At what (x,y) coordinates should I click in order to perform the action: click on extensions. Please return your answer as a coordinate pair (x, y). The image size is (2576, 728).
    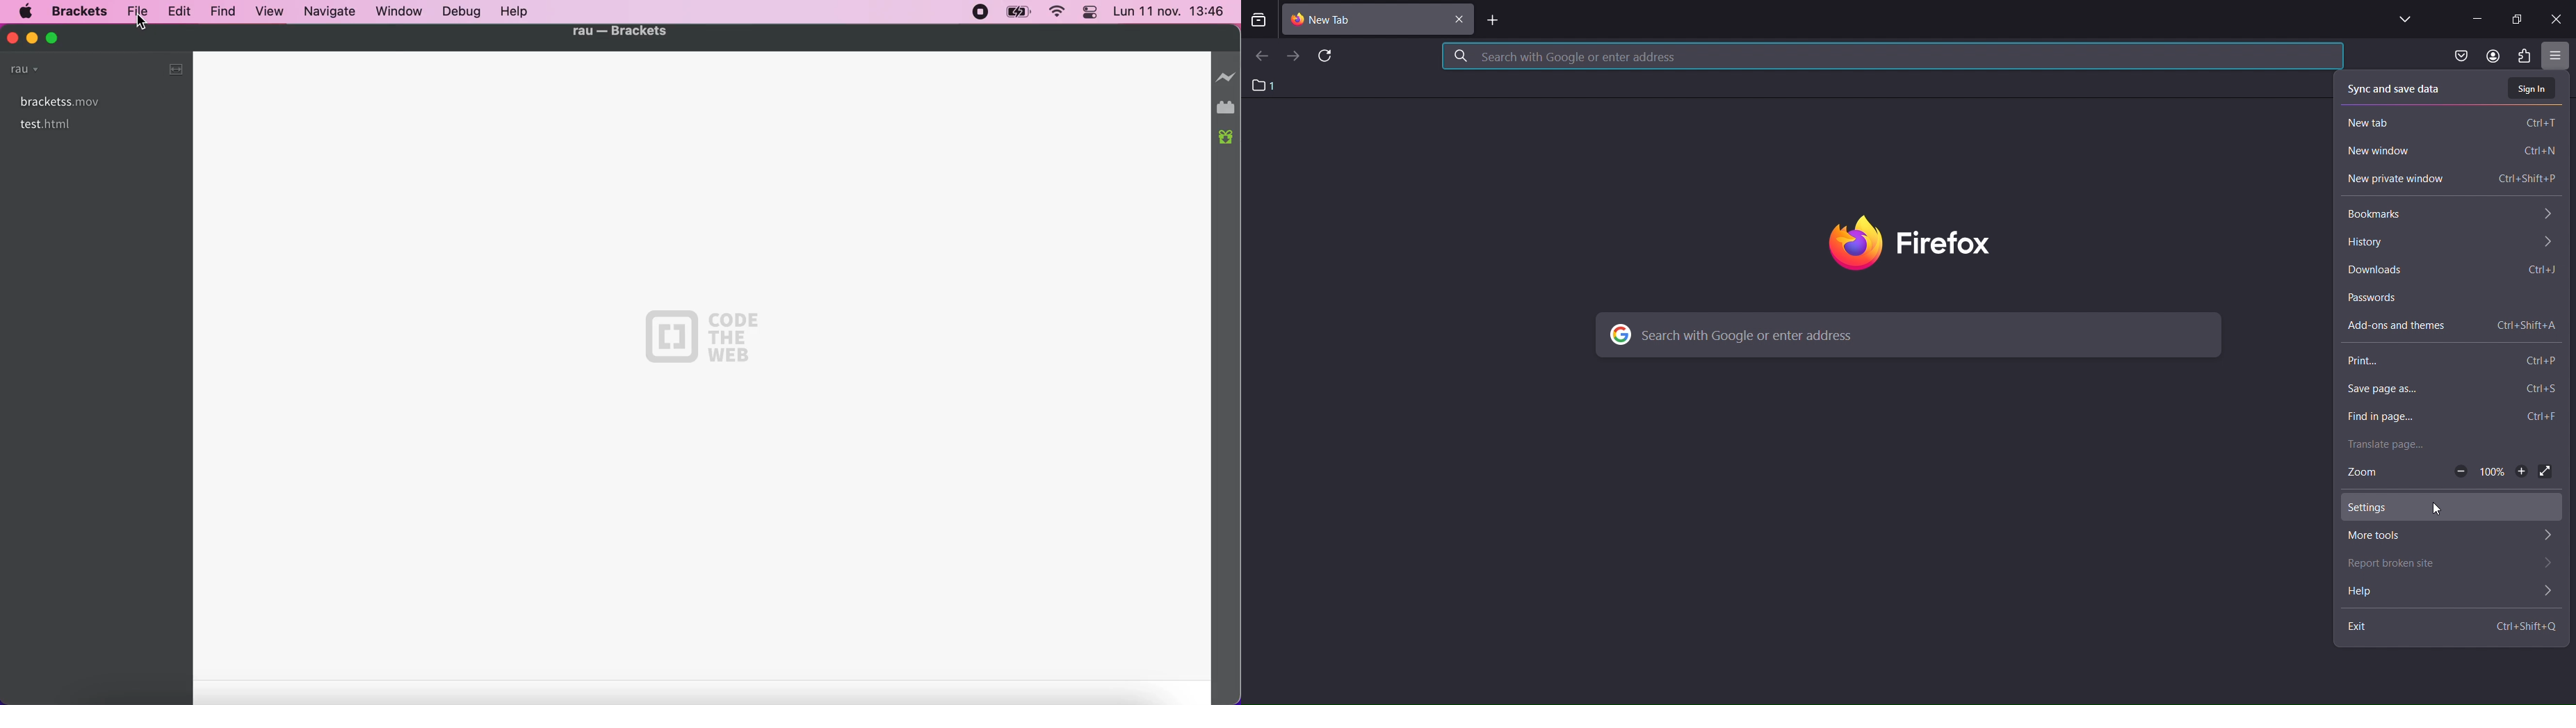
    Looking at the image, I should click on (2525, 57).